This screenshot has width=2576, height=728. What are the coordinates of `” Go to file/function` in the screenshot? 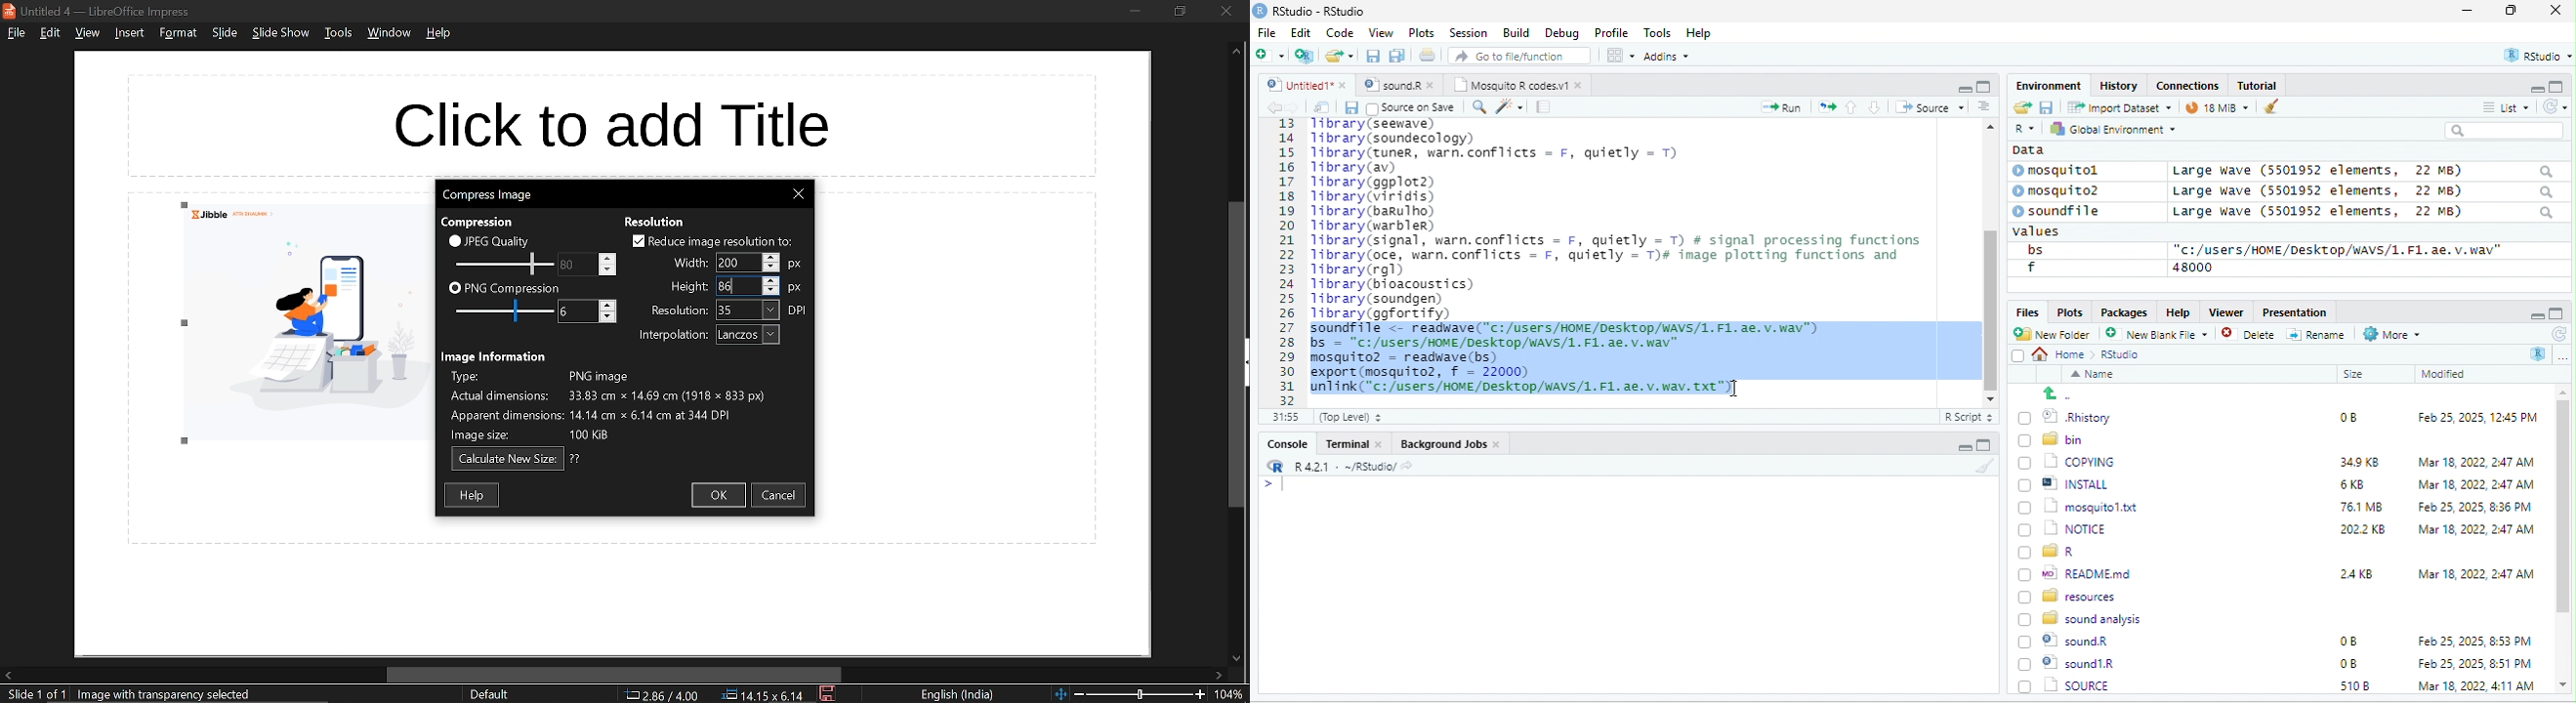 It's located at (1521, 57).